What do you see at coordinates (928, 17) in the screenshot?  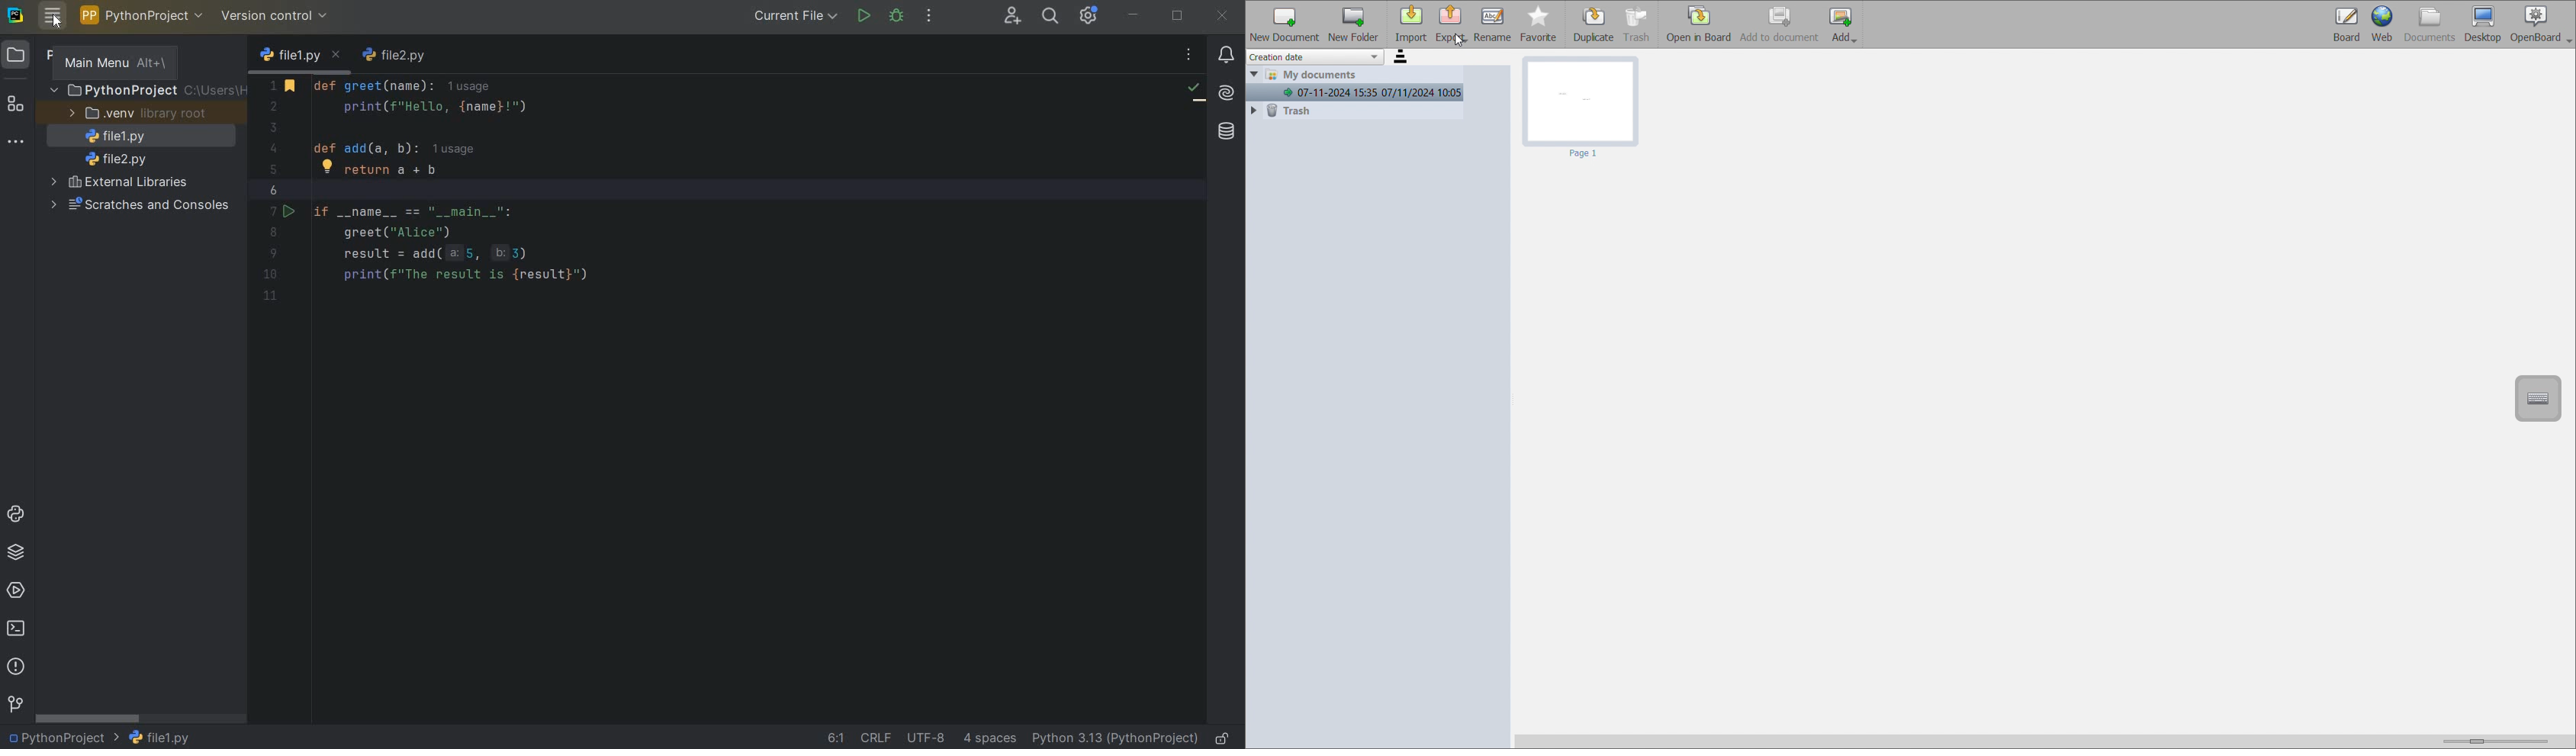 I see `more actions` at bounding box center [928, 17].